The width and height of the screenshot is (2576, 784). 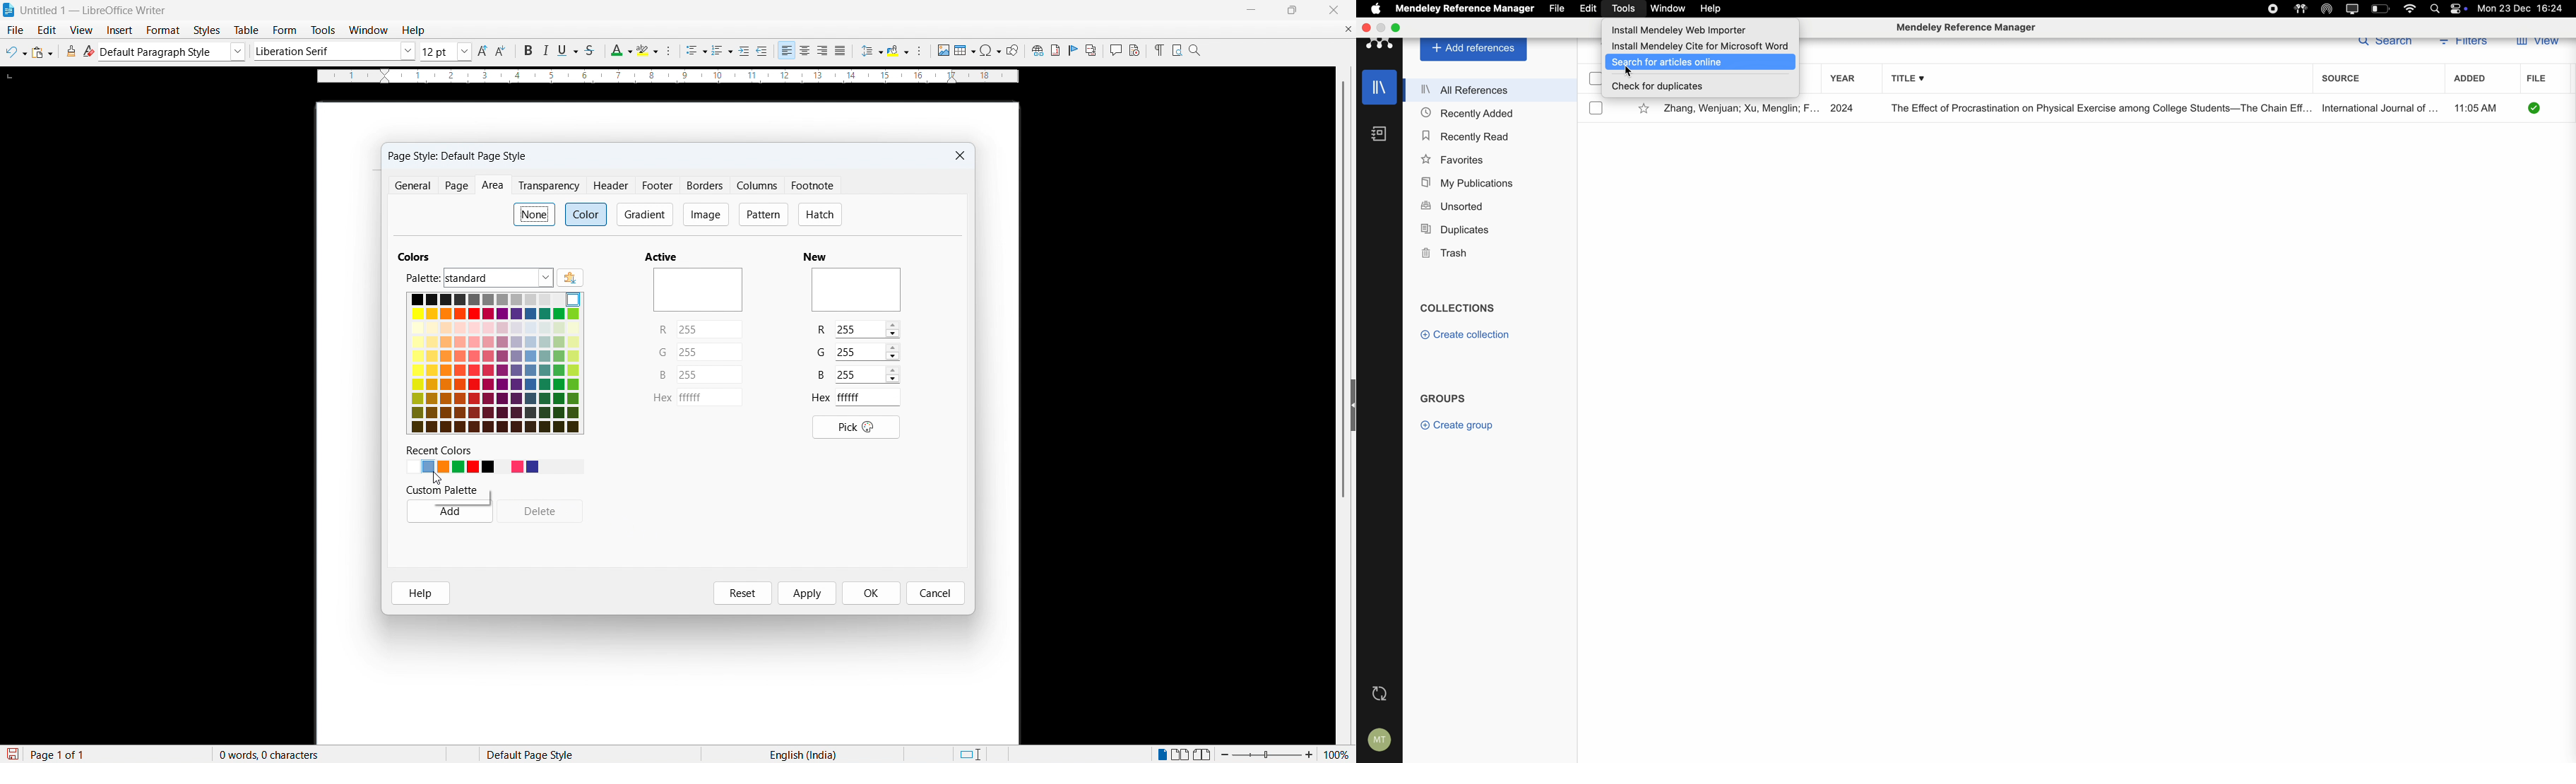 I want to click on Gradient , so click(x=645, y=214).